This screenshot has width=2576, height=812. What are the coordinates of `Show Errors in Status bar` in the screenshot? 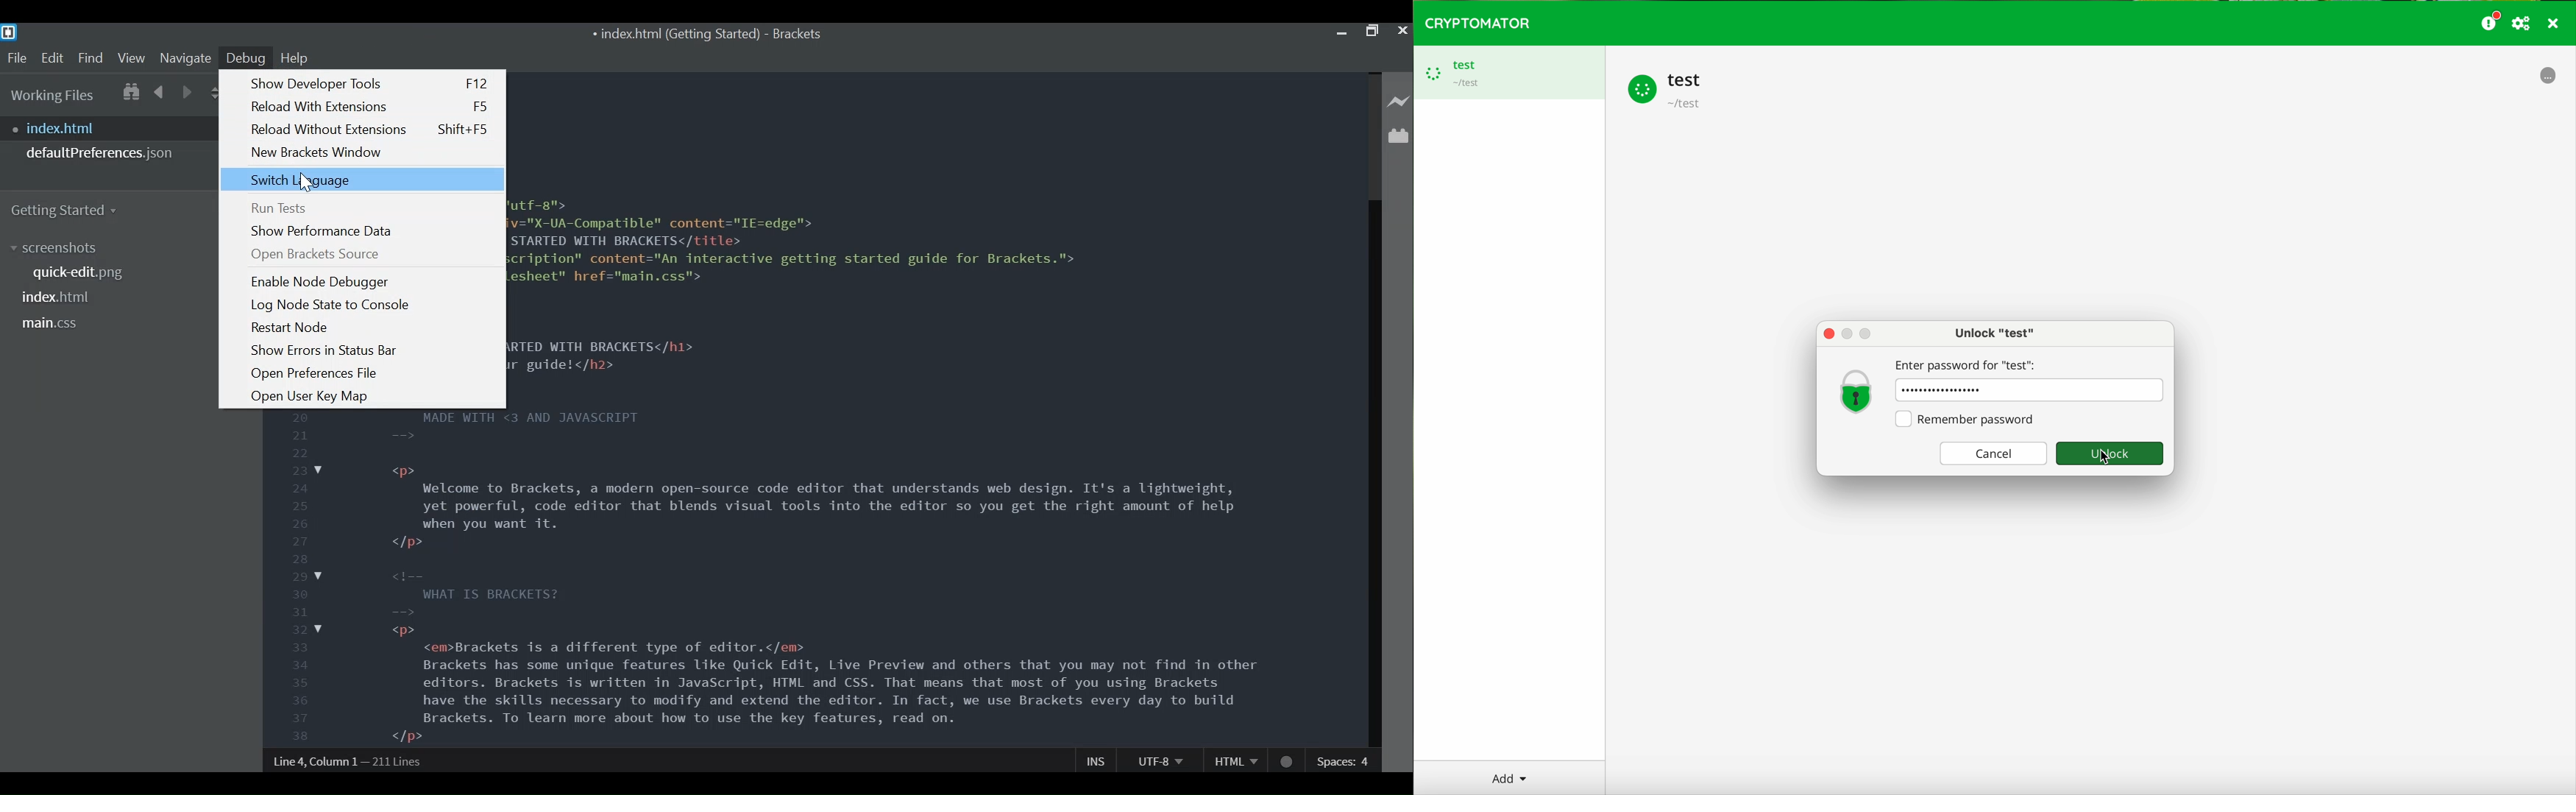 It's located at (330, 350).